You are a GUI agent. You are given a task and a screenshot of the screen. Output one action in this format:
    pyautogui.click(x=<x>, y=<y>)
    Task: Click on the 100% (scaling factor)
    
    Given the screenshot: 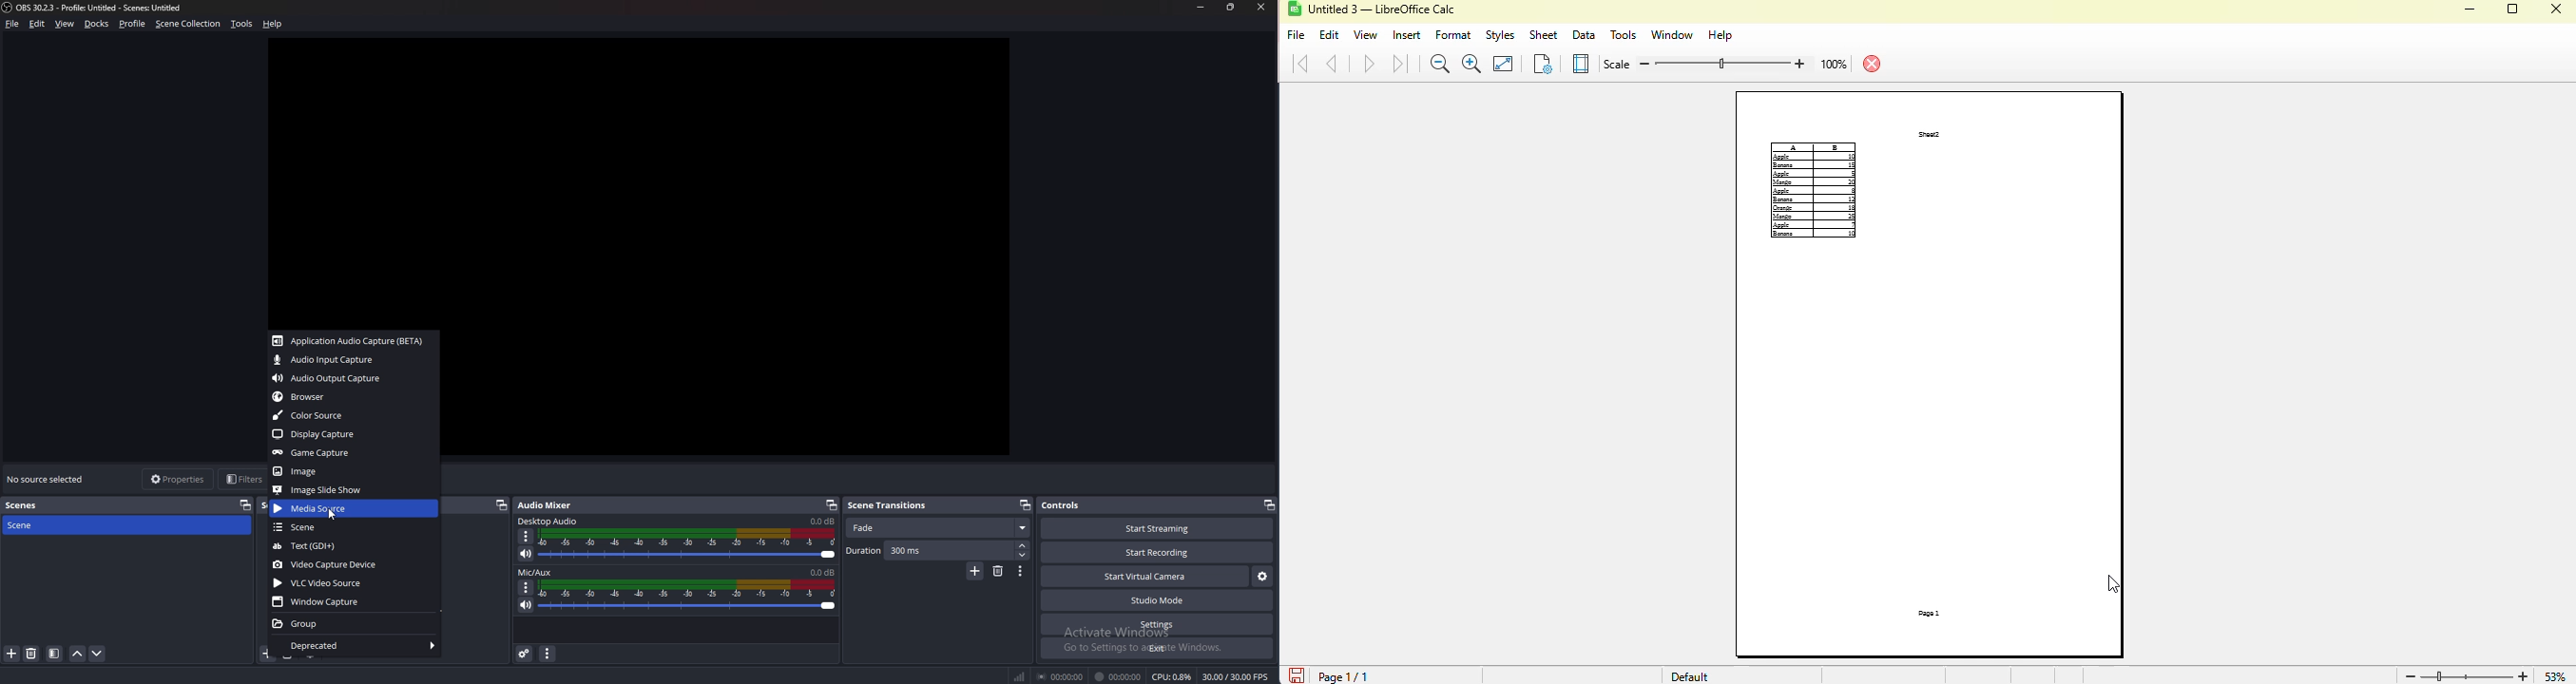 What is the action you would take?
    pyautogui.click(x=1729, y=62)
    